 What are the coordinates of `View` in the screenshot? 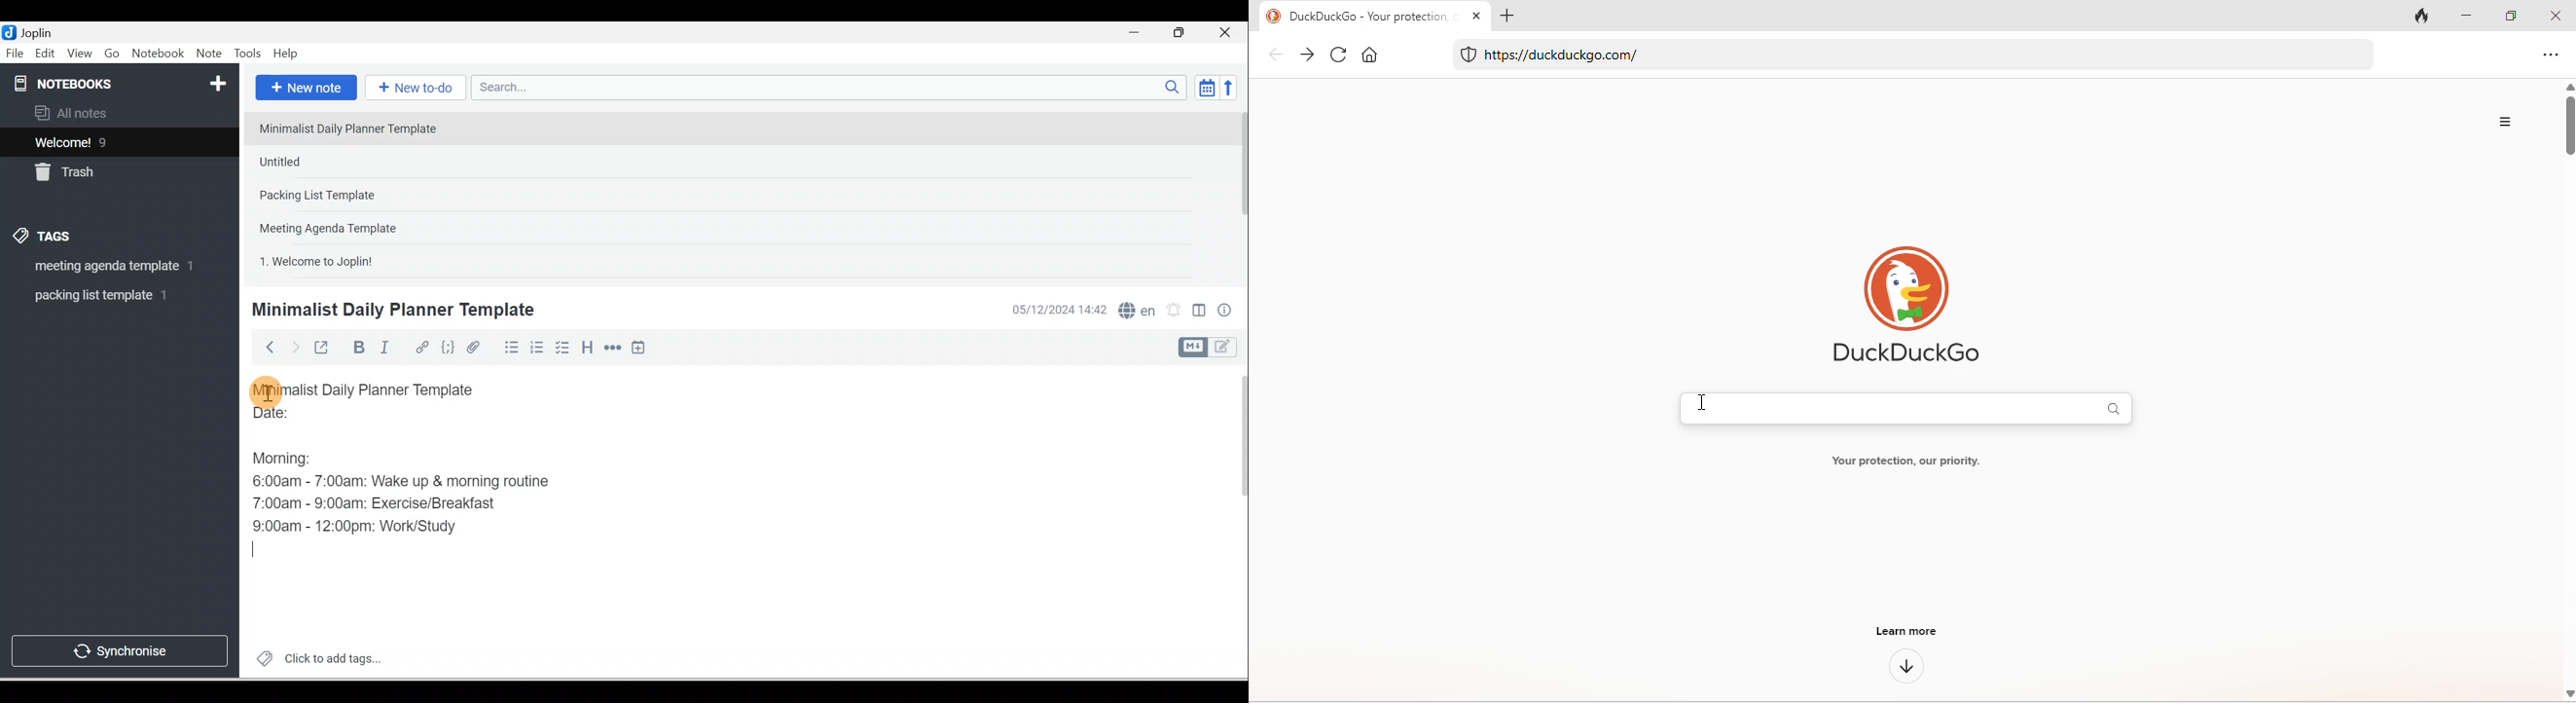 It's located at (79, 54).